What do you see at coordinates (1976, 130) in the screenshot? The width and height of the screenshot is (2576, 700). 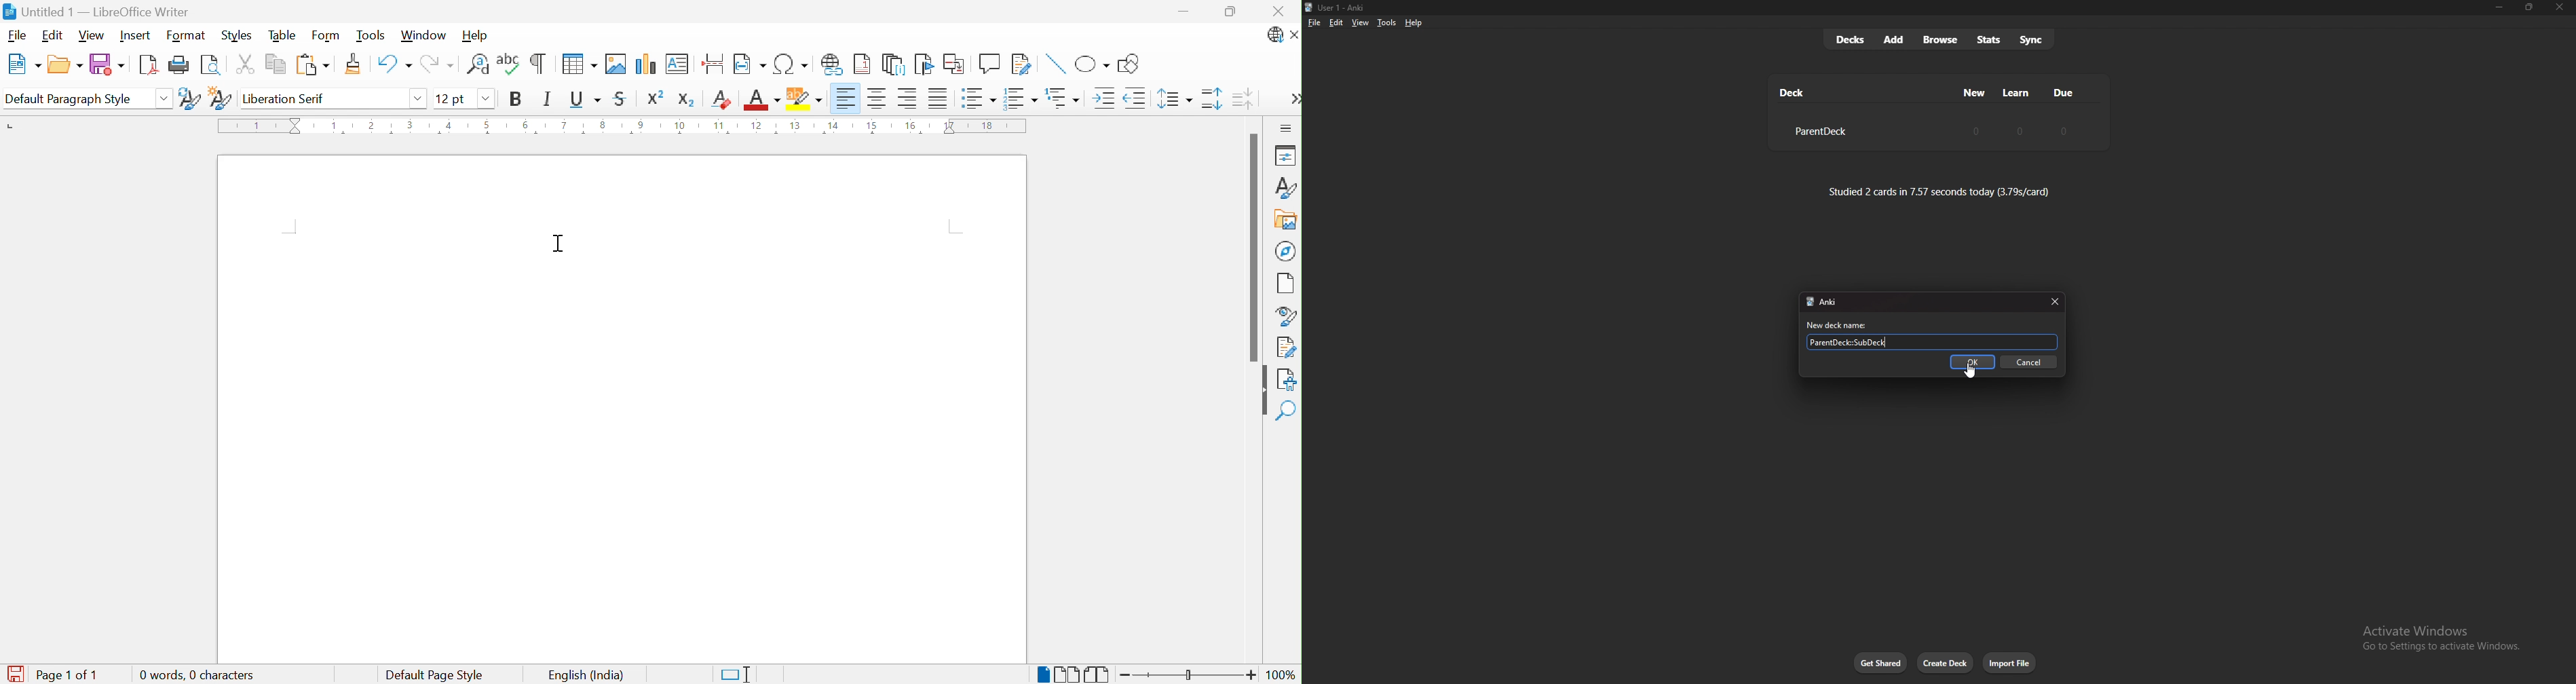 I see `0` at bounding box center [1976, 130].